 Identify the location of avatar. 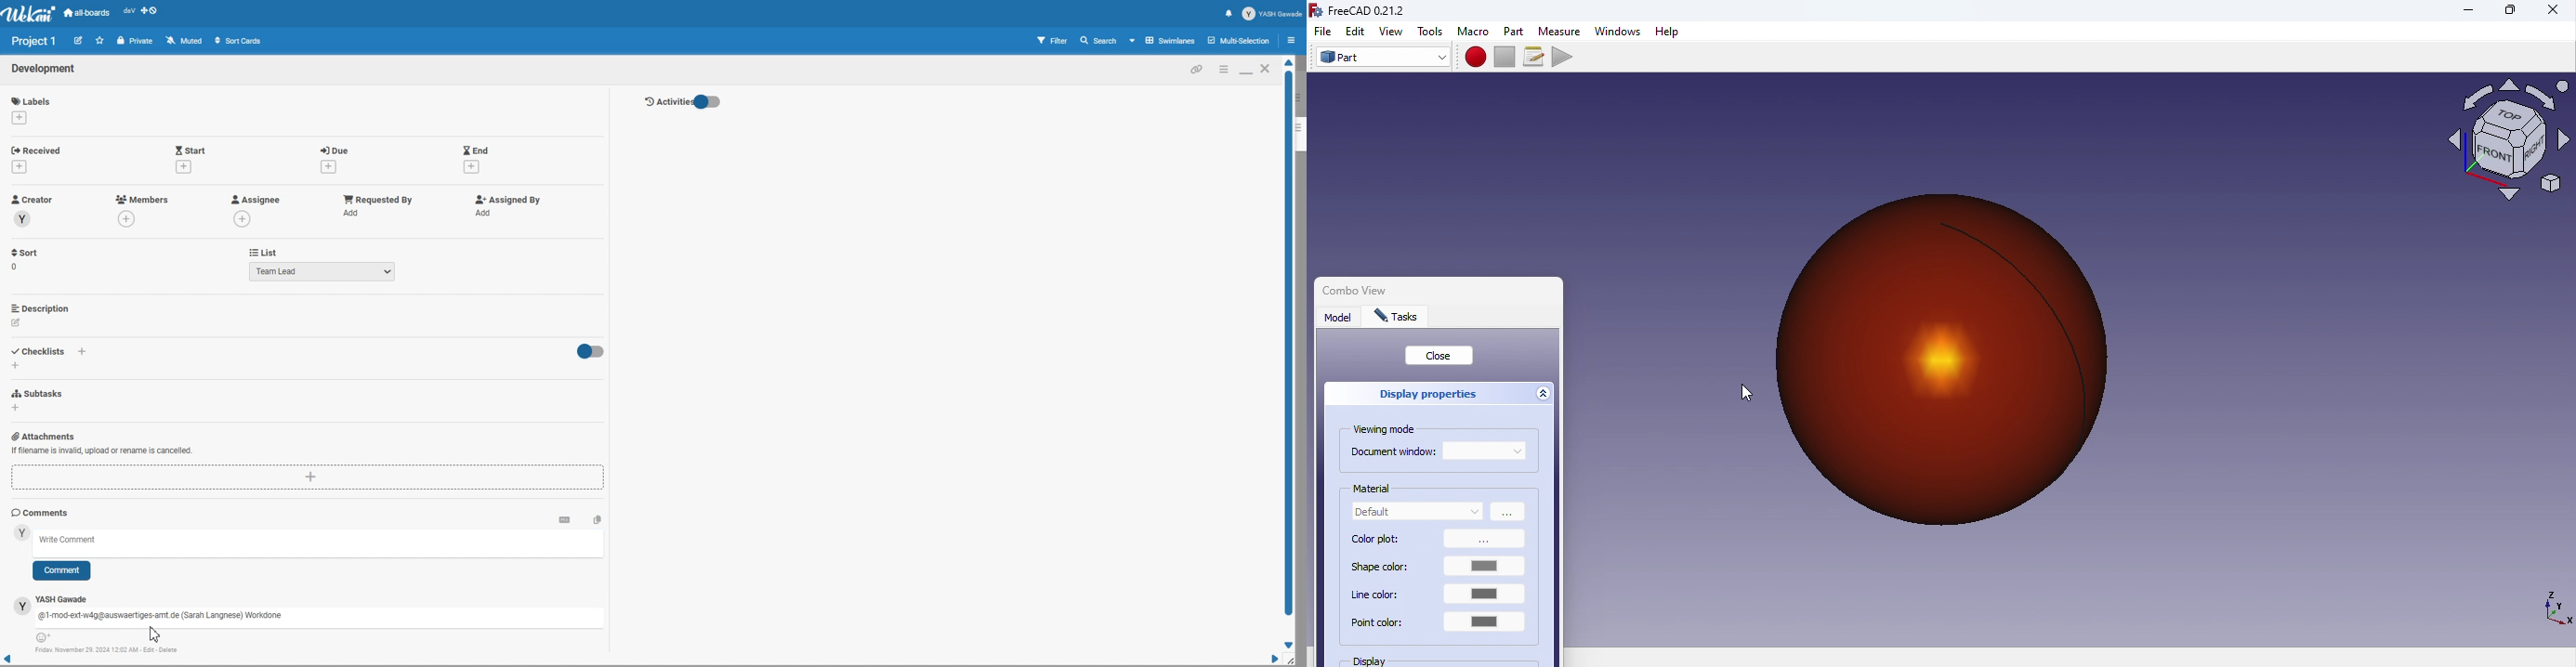
(23, 219).